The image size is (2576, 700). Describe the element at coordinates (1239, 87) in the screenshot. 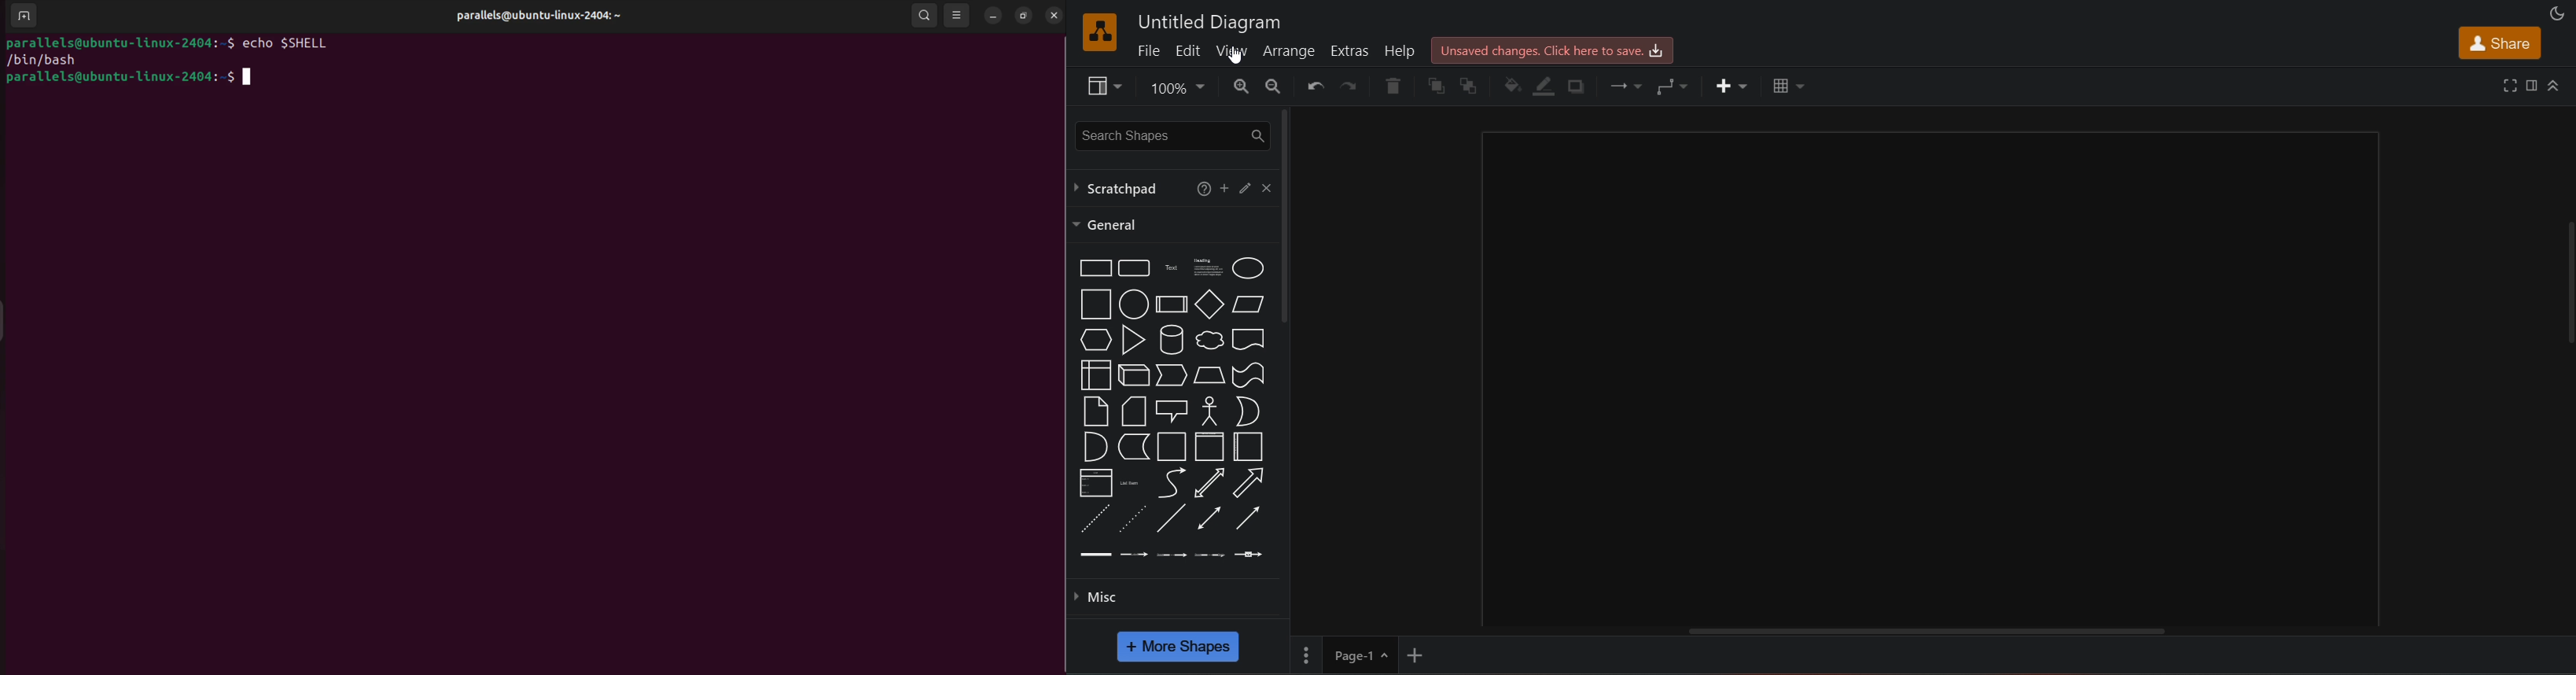

I see `zoom in` at that location.